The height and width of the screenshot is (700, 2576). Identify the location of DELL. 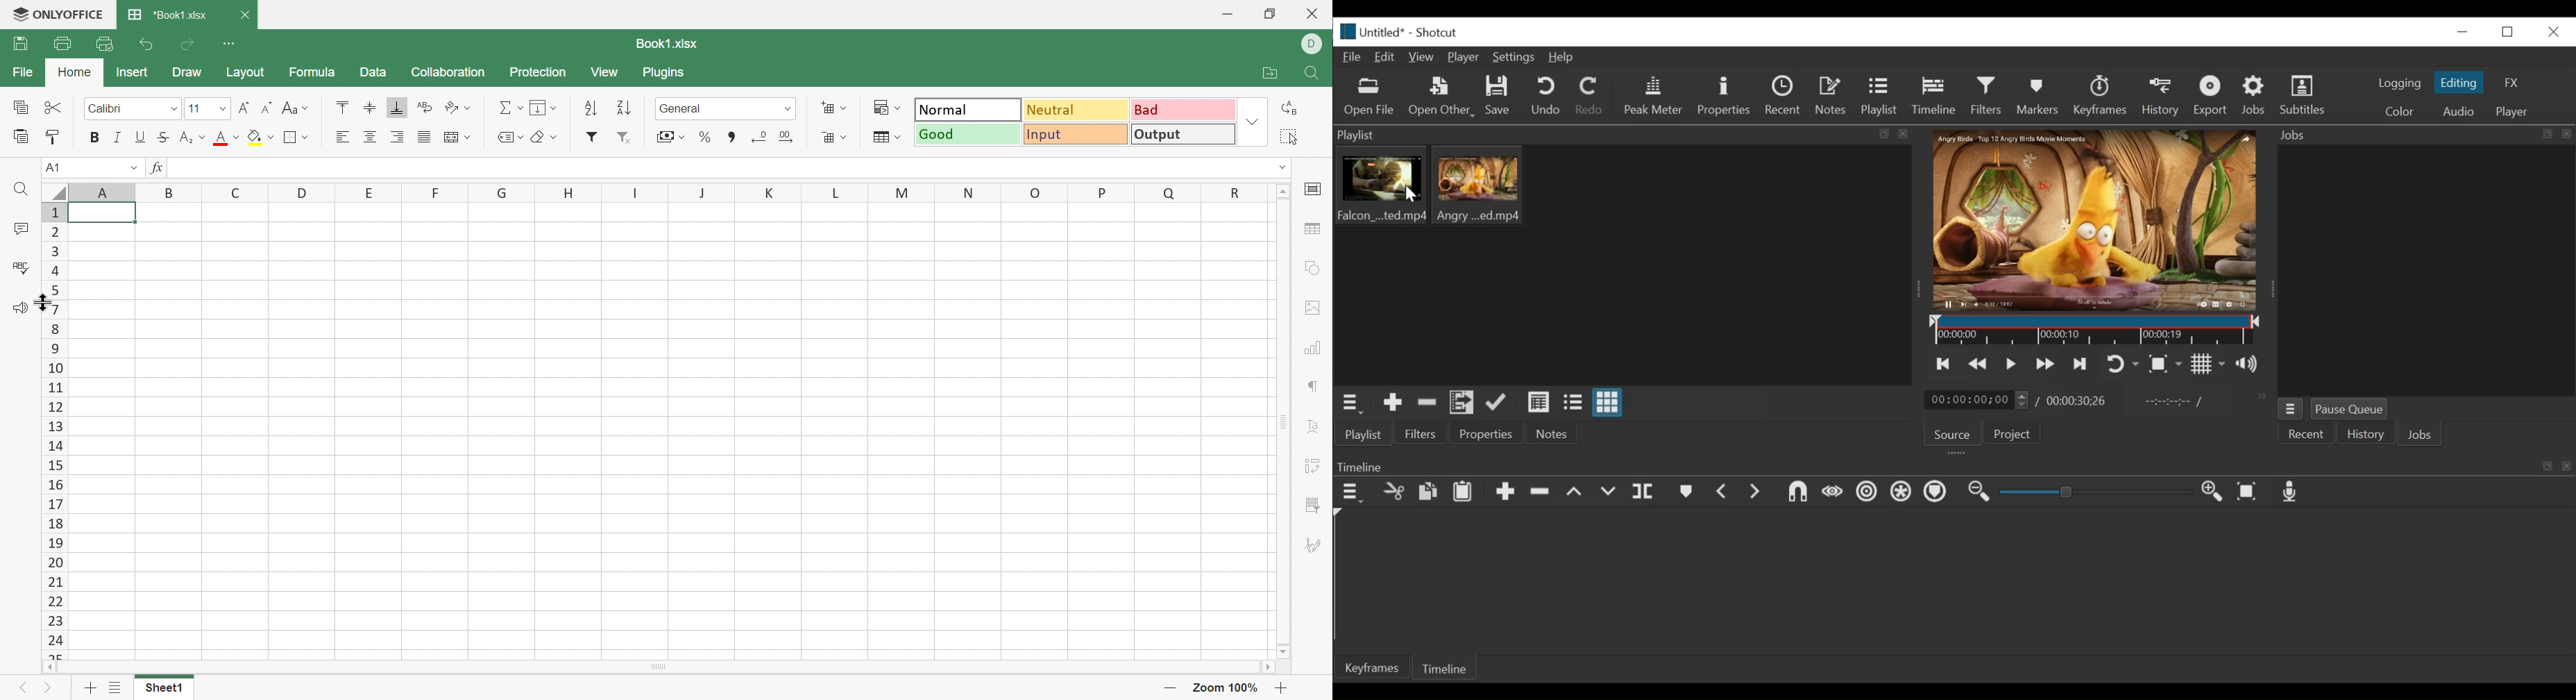
(1314, 44).